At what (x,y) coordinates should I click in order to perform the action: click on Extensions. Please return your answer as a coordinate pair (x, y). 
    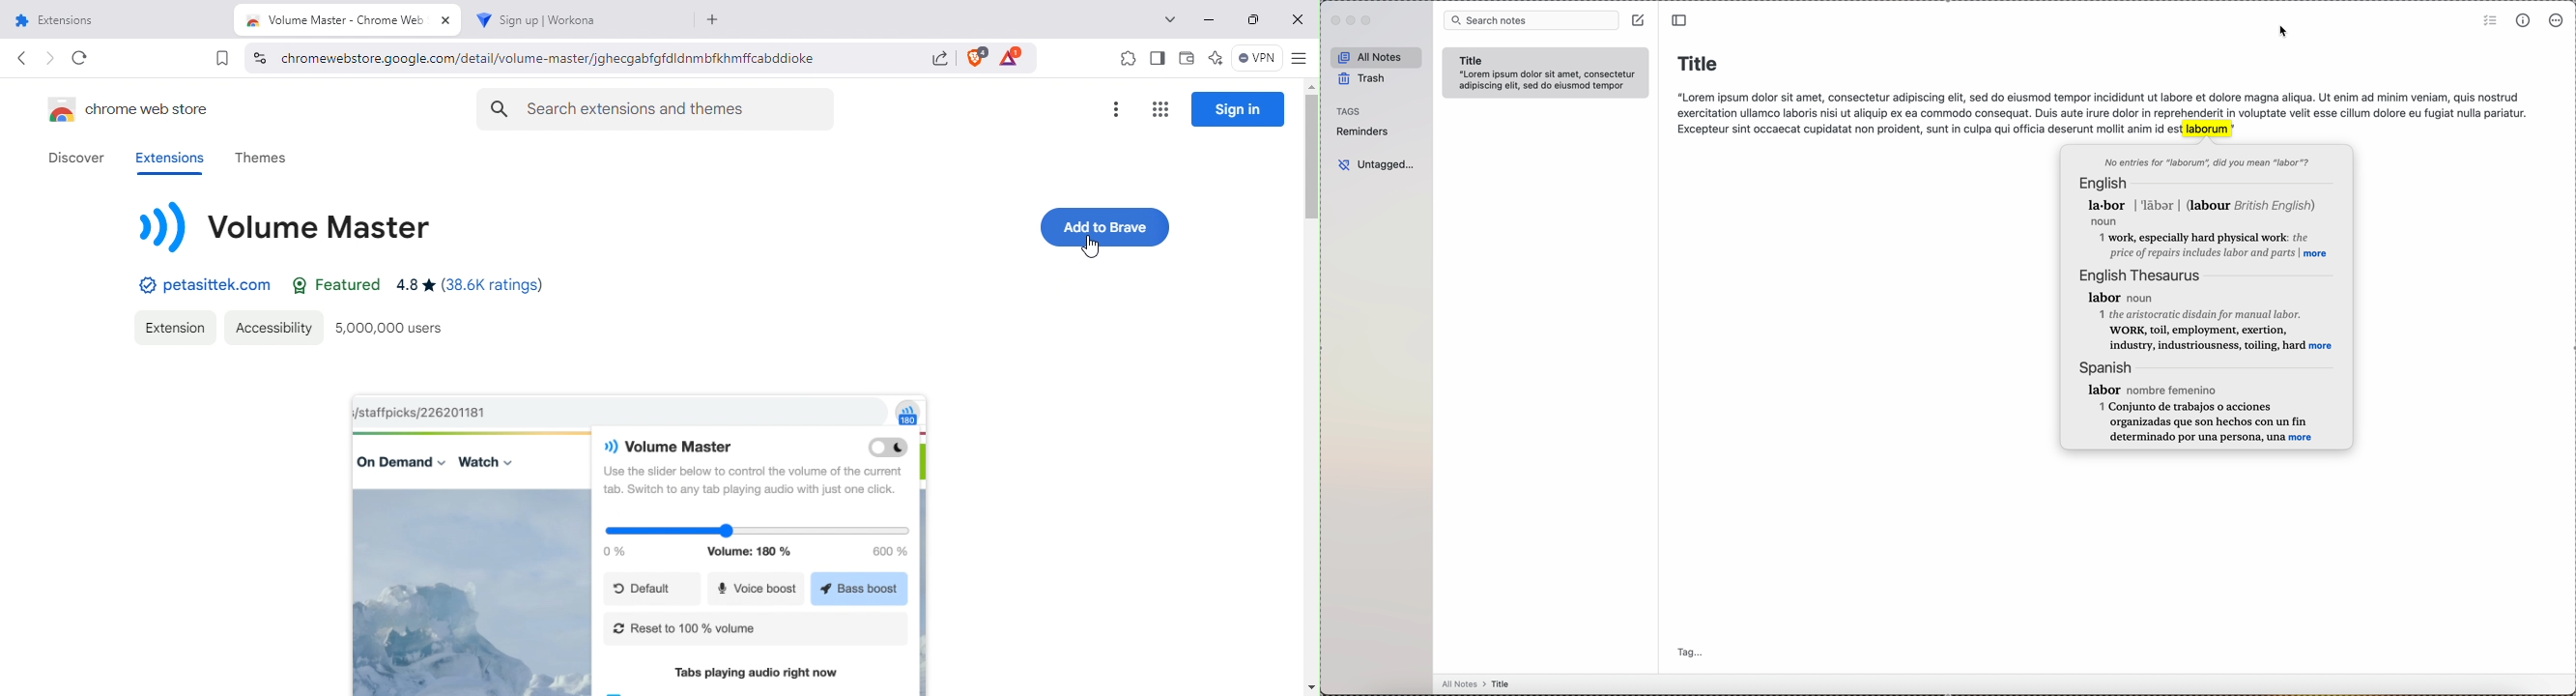
    Looking at the image, I should click on (165, 159).